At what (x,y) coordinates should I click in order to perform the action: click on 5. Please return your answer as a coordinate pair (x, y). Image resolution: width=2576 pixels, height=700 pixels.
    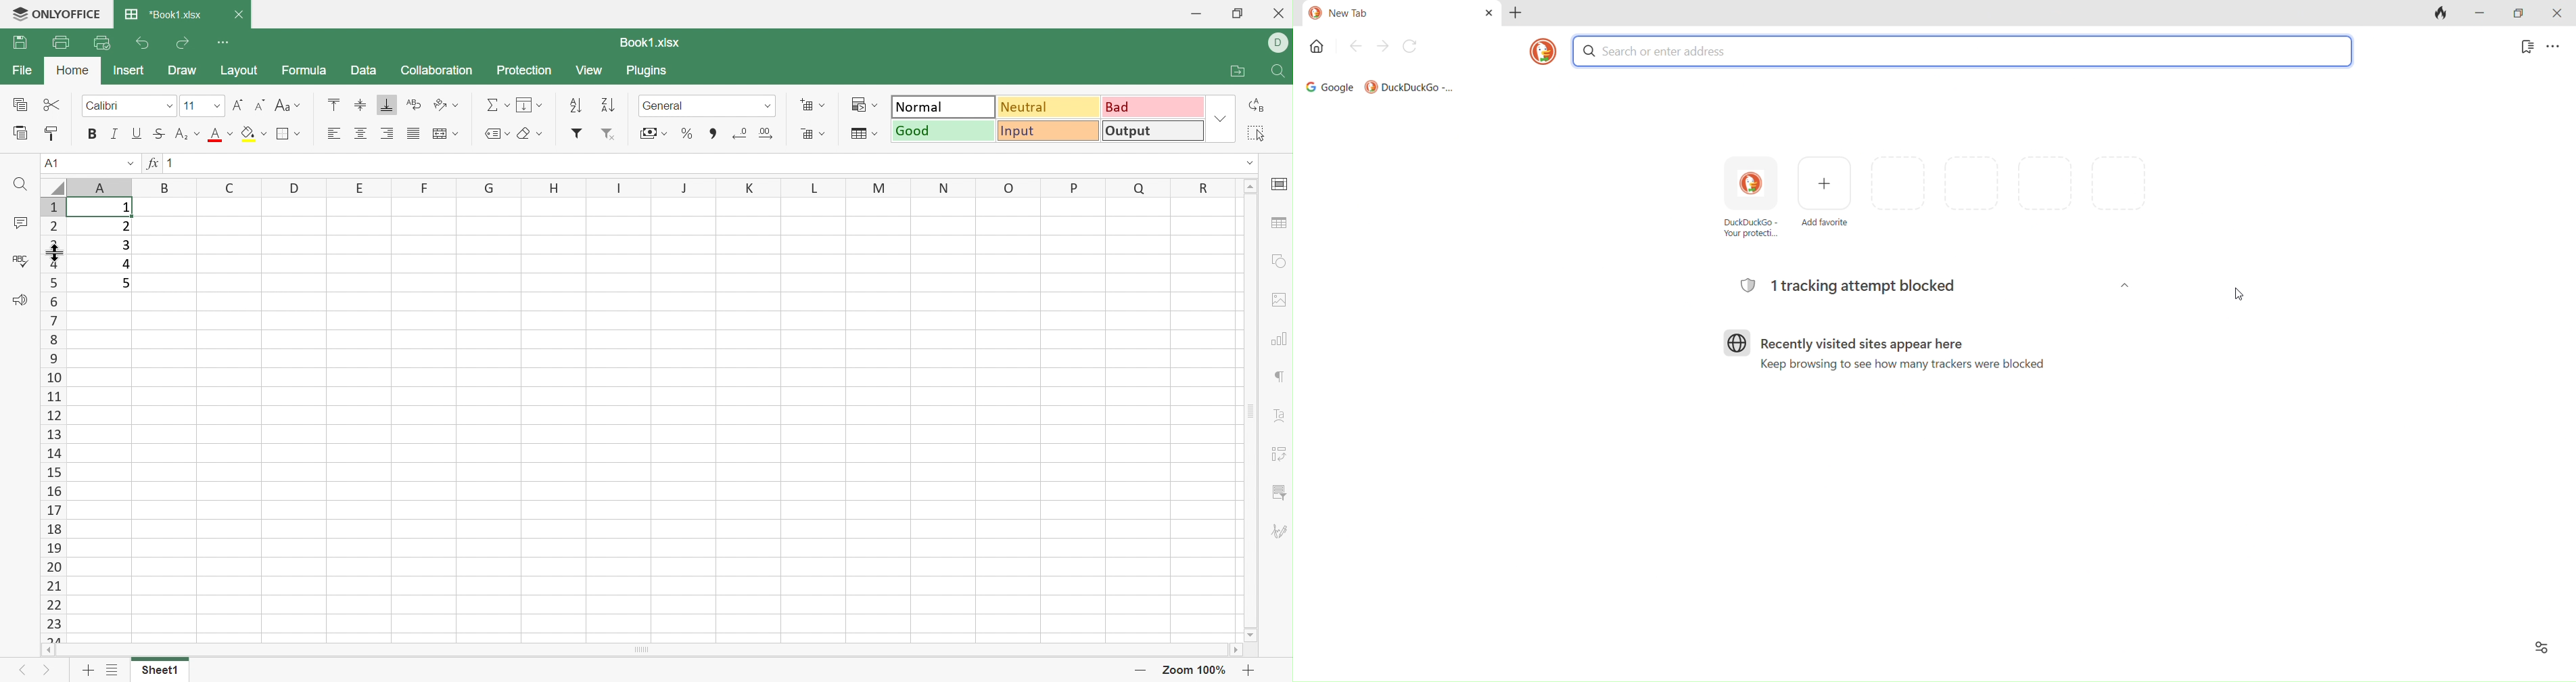
    Looking at the image, I should click on (124, 284).